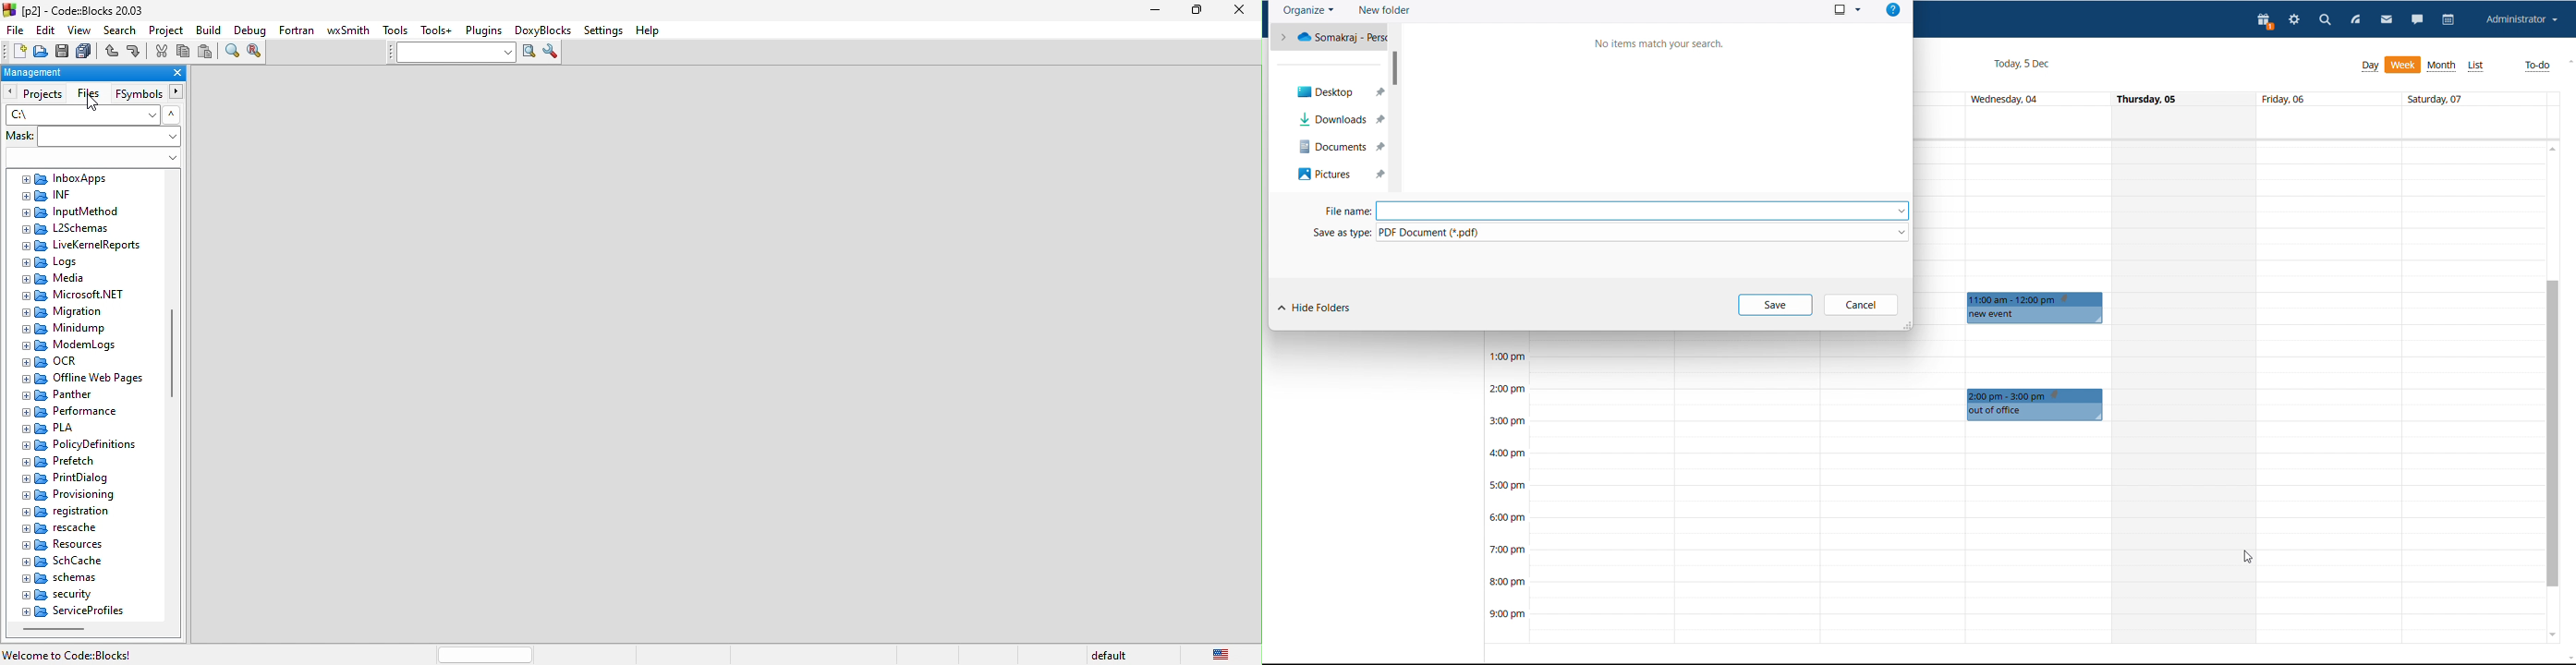  Describe the element at coordinates (211, 30) in the screenshot. I see `build` at that location.